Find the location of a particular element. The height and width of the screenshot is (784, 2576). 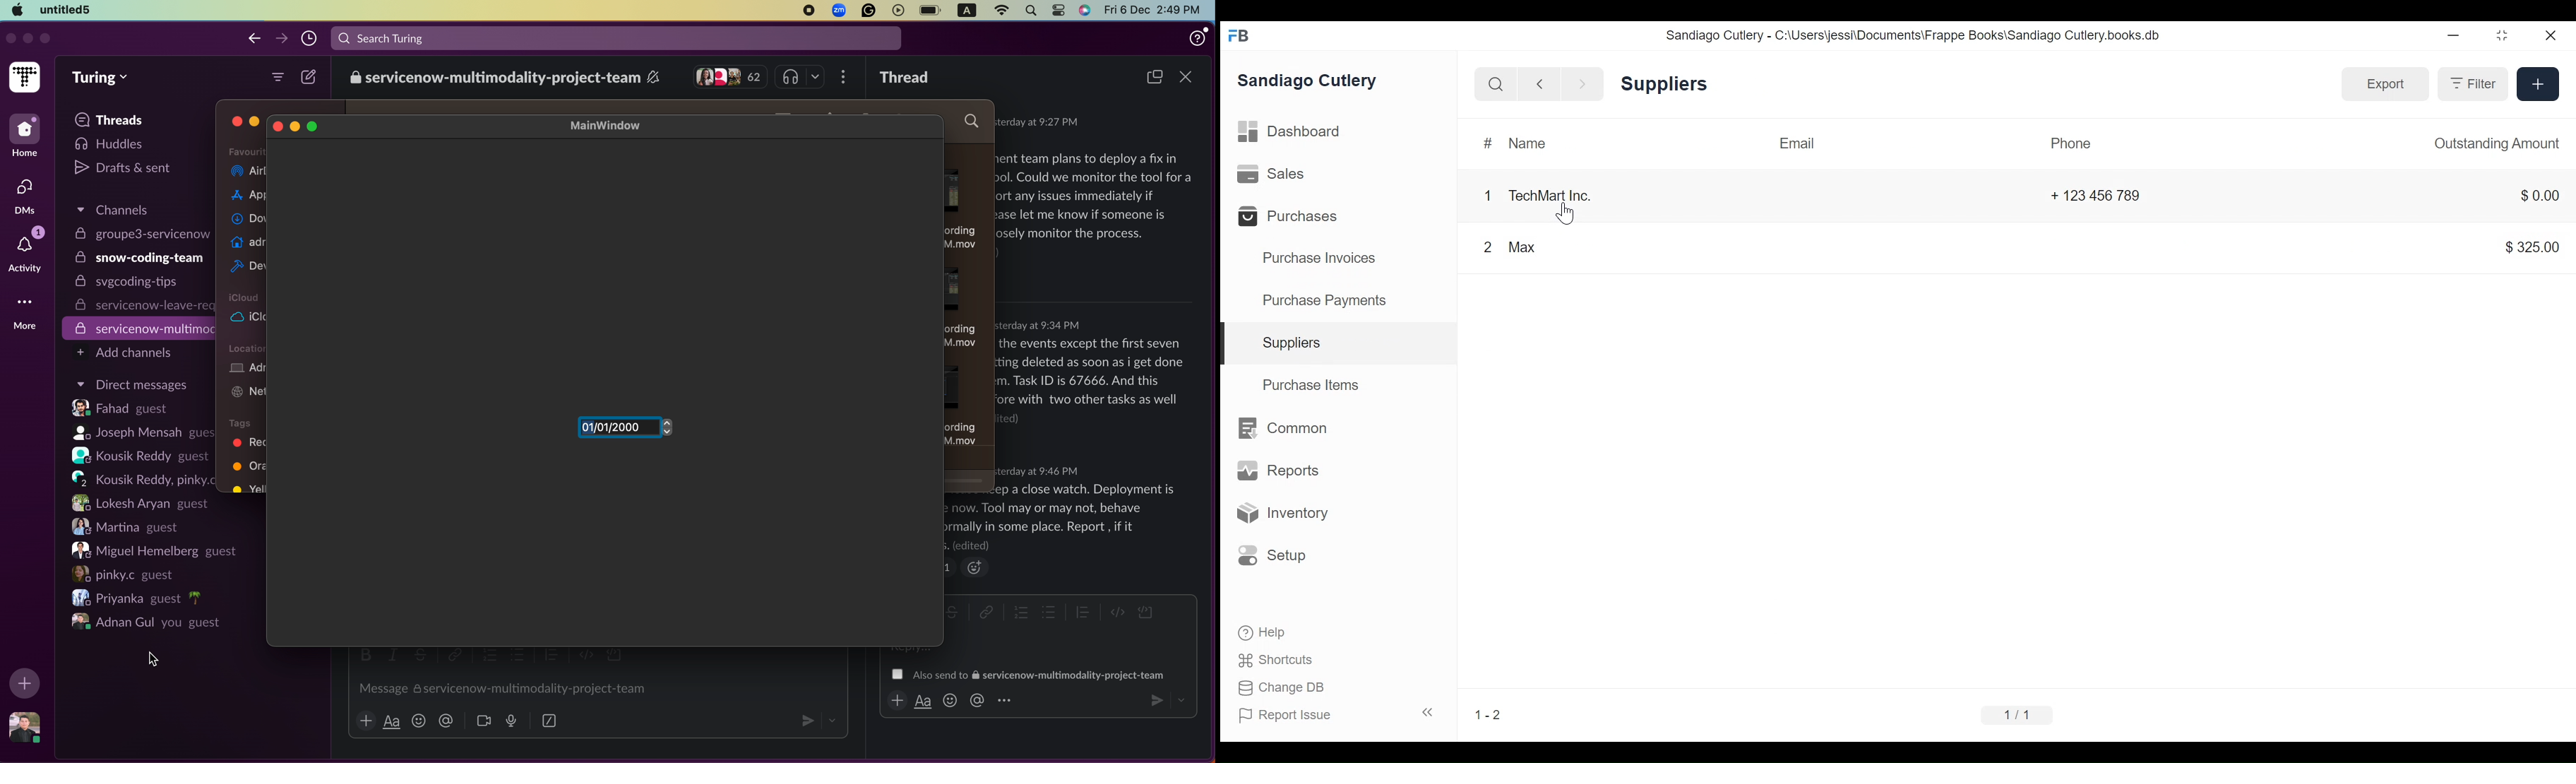

Change DB is located at coordinates (1287, 687).